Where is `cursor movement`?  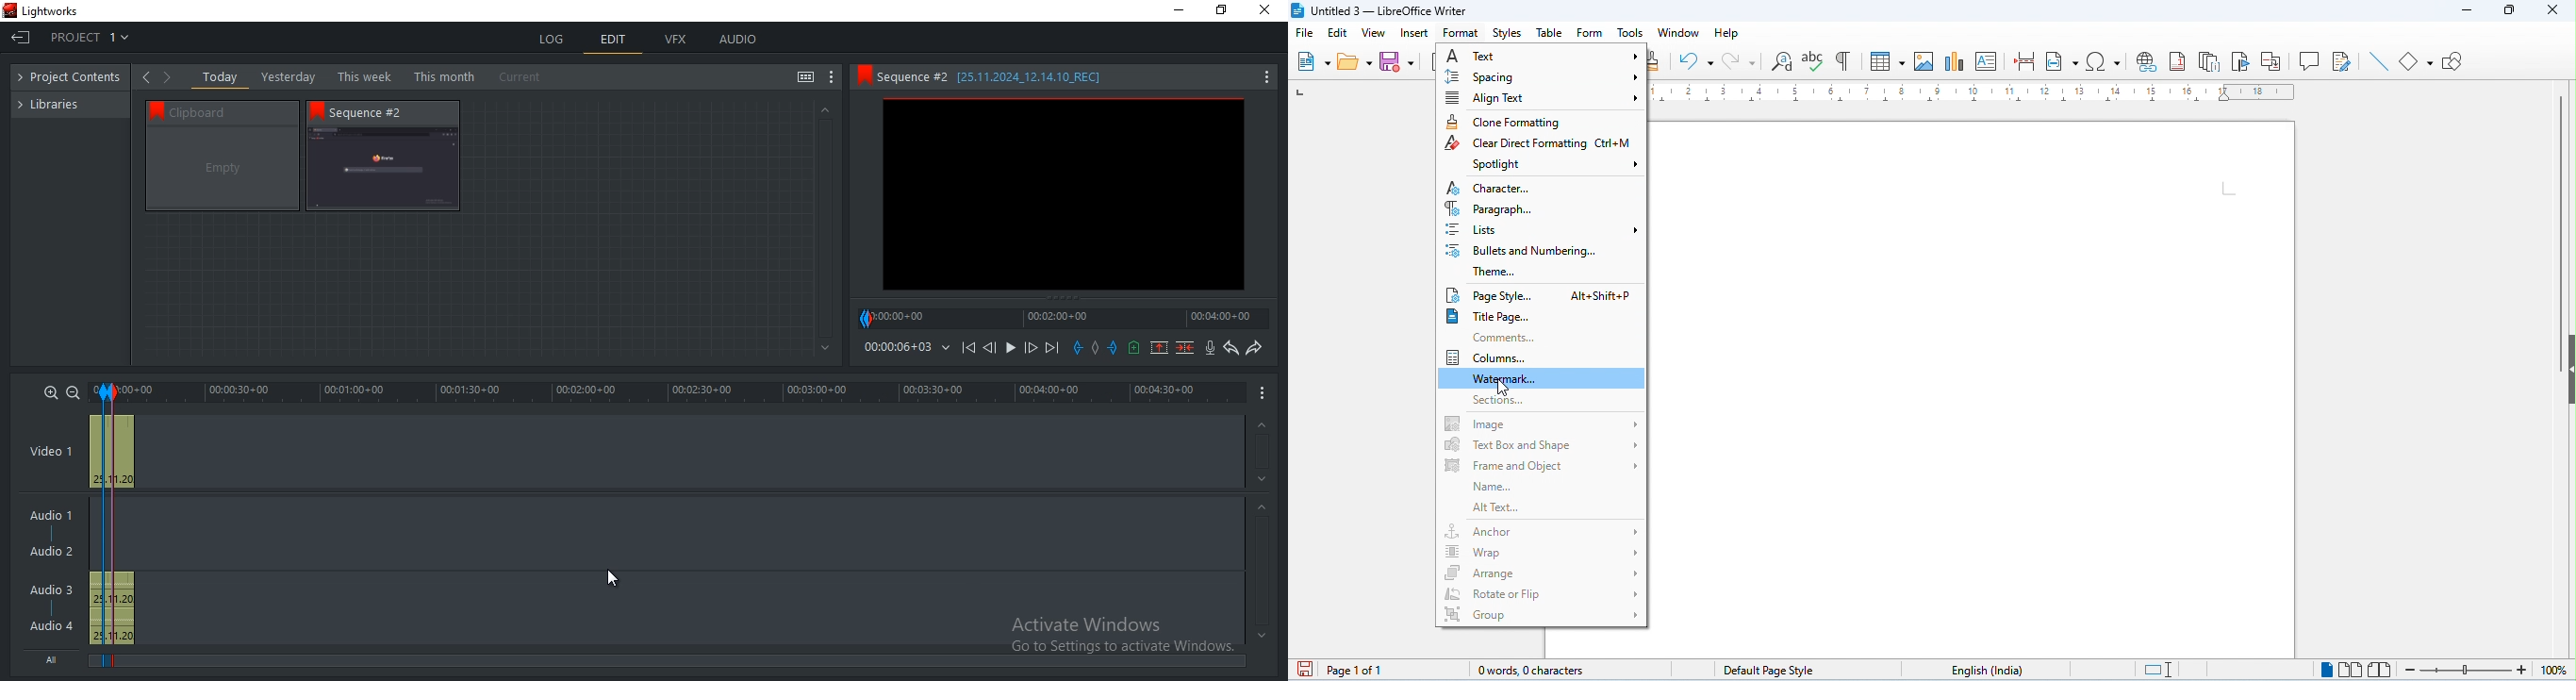 cursor movement is located at coordinates (1505, 390).